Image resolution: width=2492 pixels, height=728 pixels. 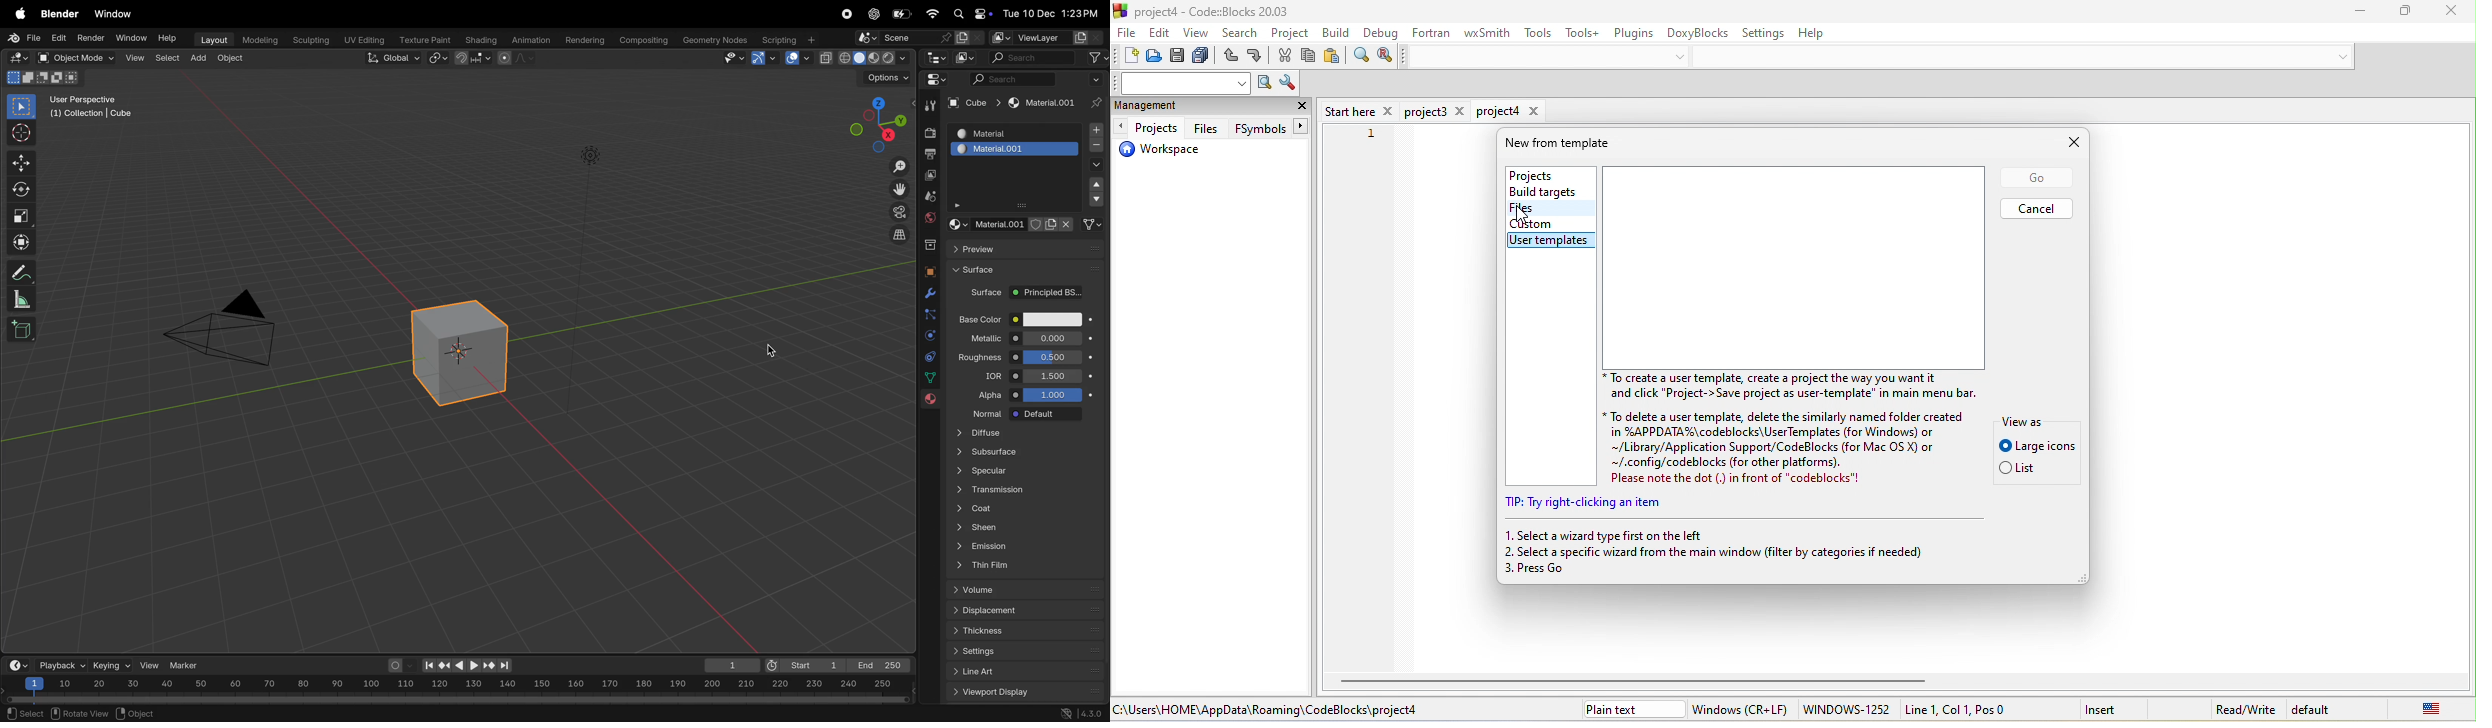 What do you see at coordinates (1055, 375) in the screenshot?
I see `1.400` at bounding box center [1055, 375].